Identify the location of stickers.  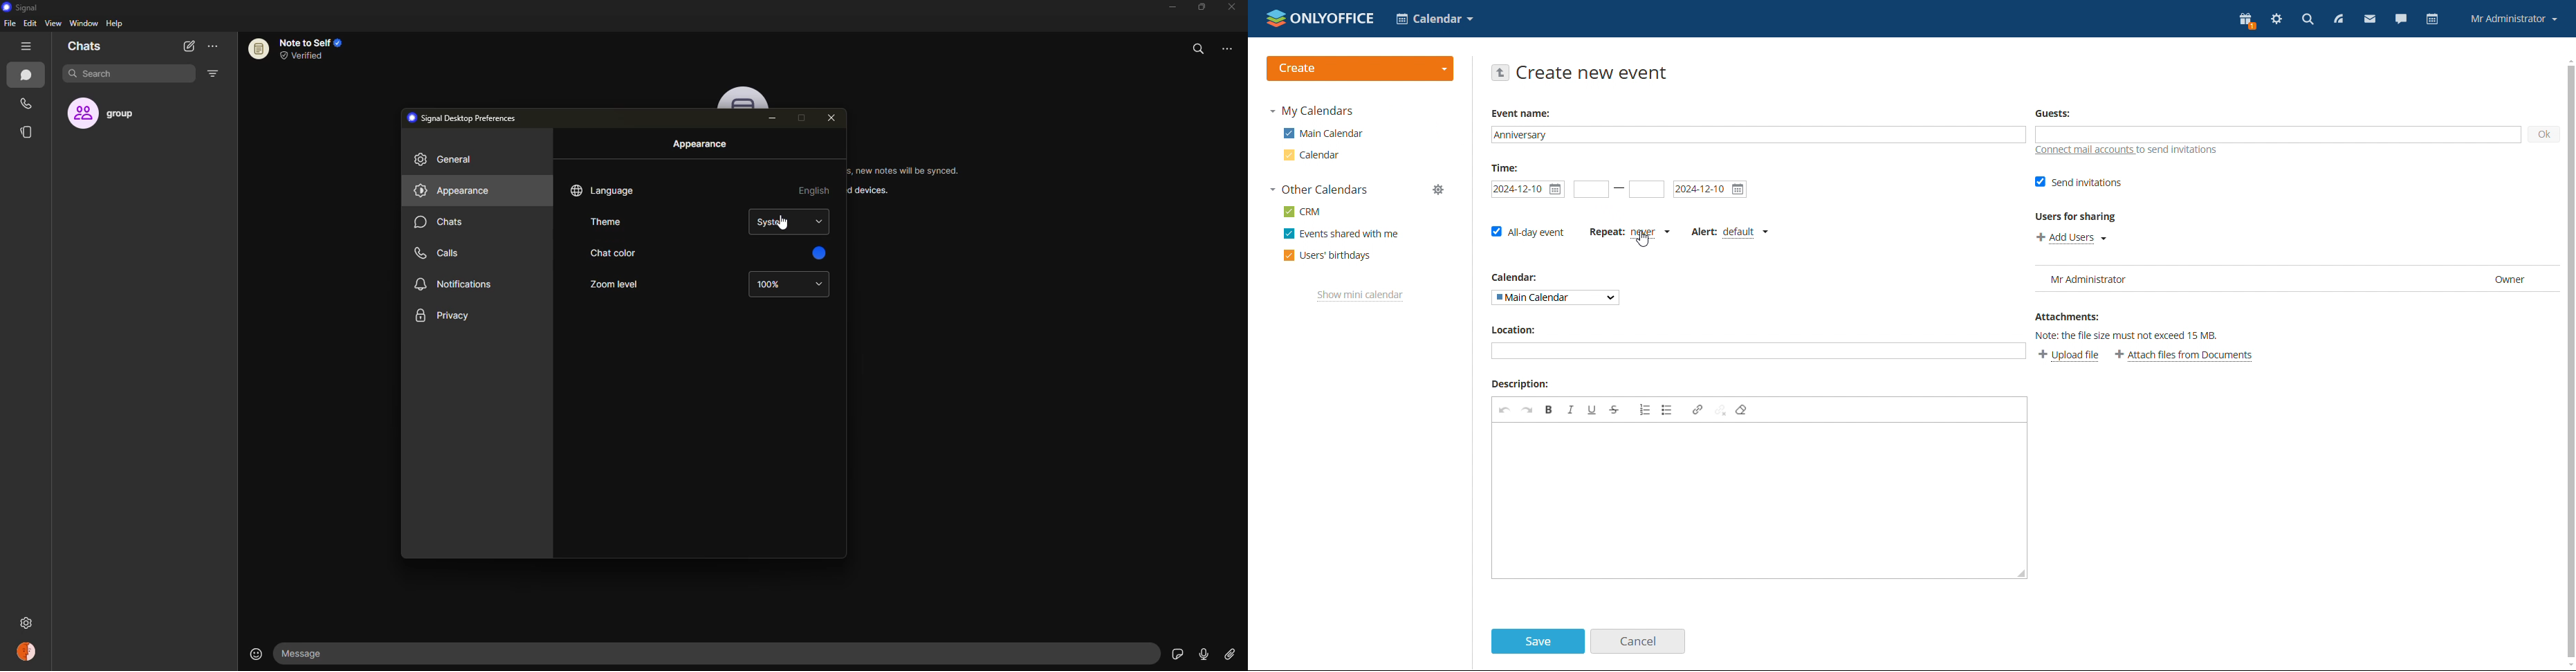
(1176, 653).